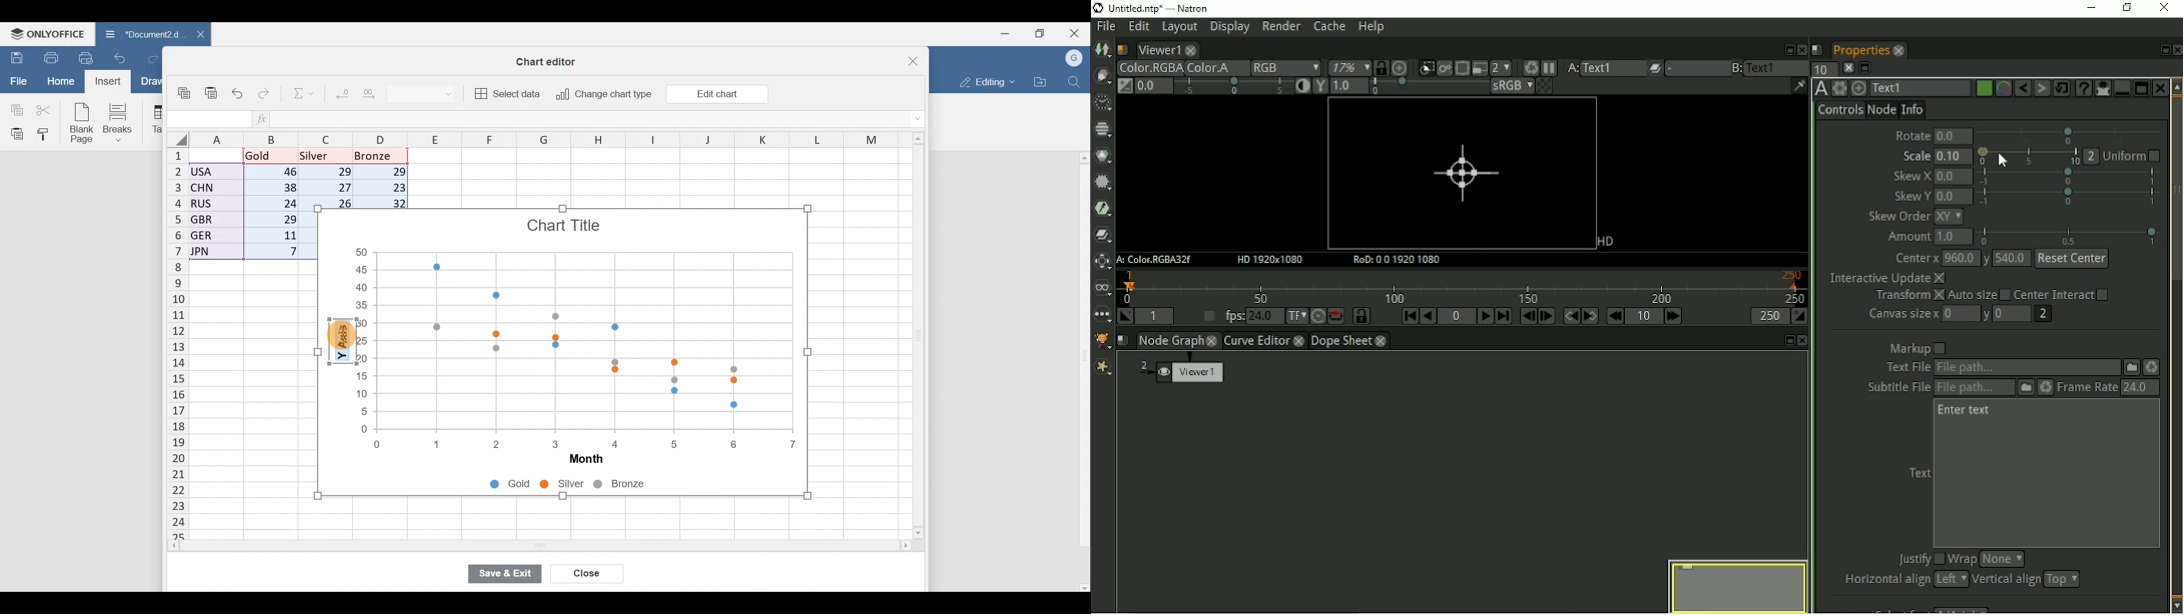 The width and height of the screenshot is (2184, 616). I want to click on Columns, so click(525, 139).